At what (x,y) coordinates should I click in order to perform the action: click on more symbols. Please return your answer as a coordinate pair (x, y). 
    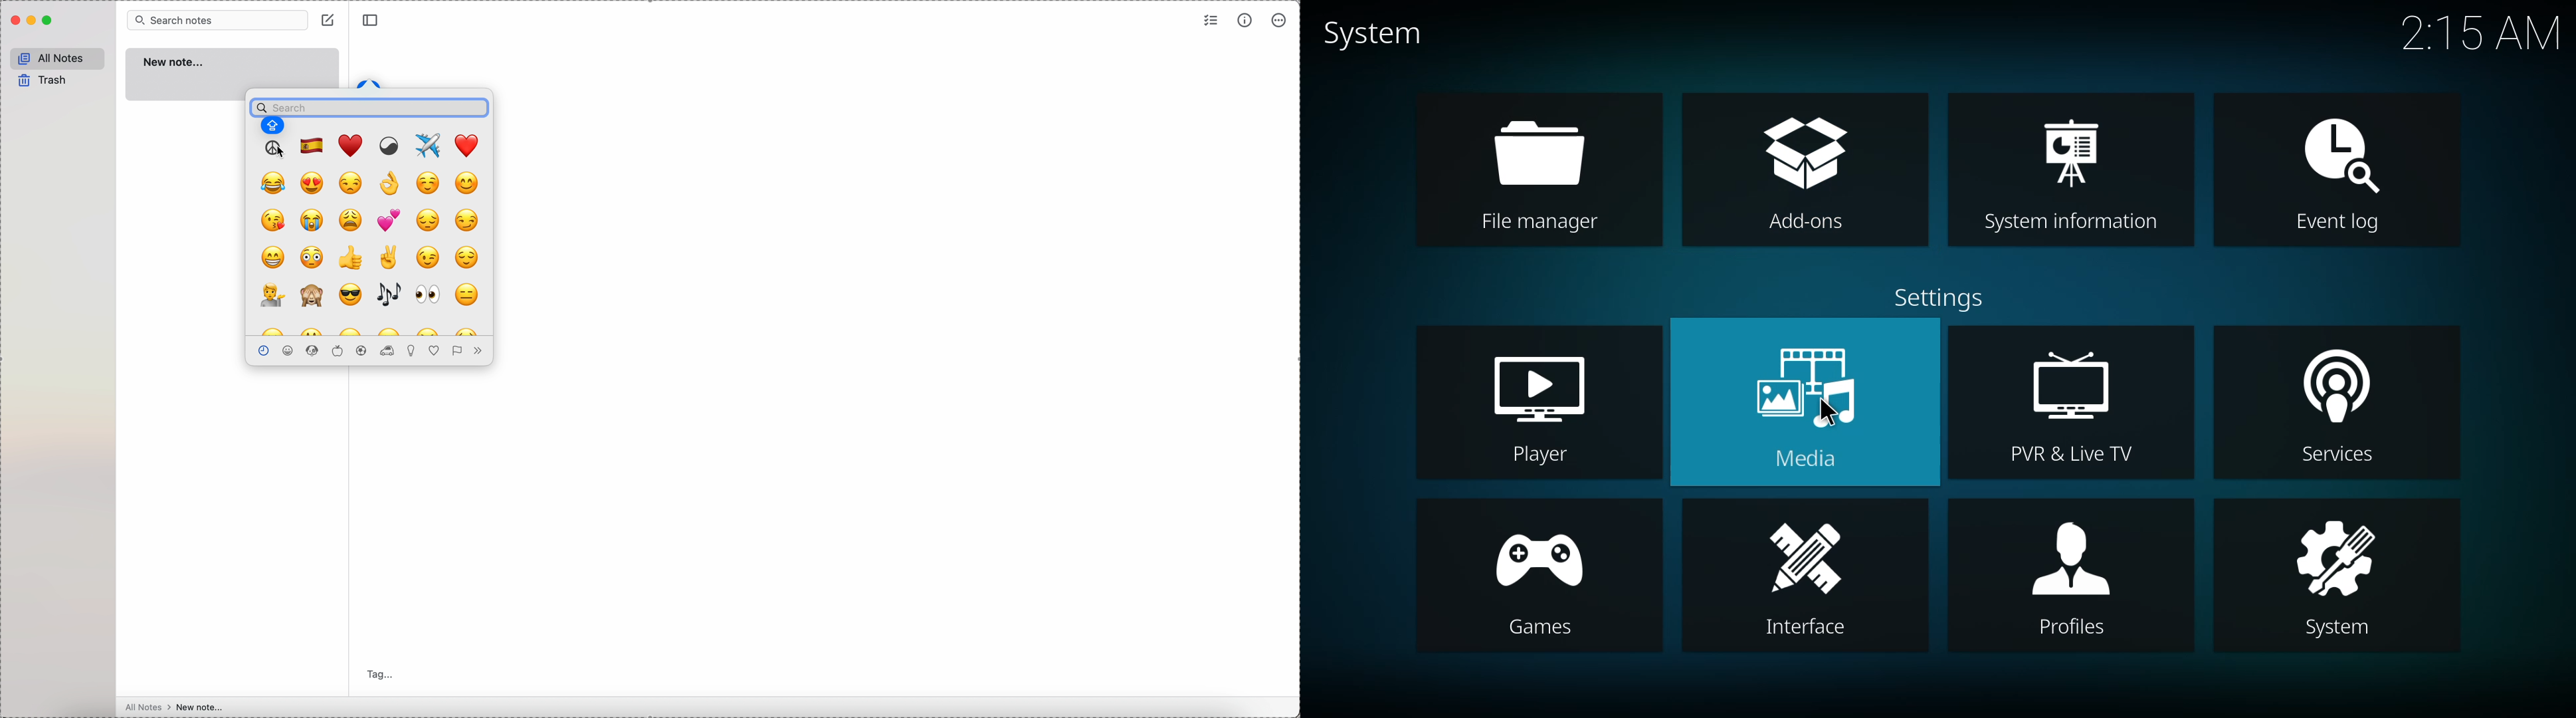
    Looking at the image, I should click on (476, 351).